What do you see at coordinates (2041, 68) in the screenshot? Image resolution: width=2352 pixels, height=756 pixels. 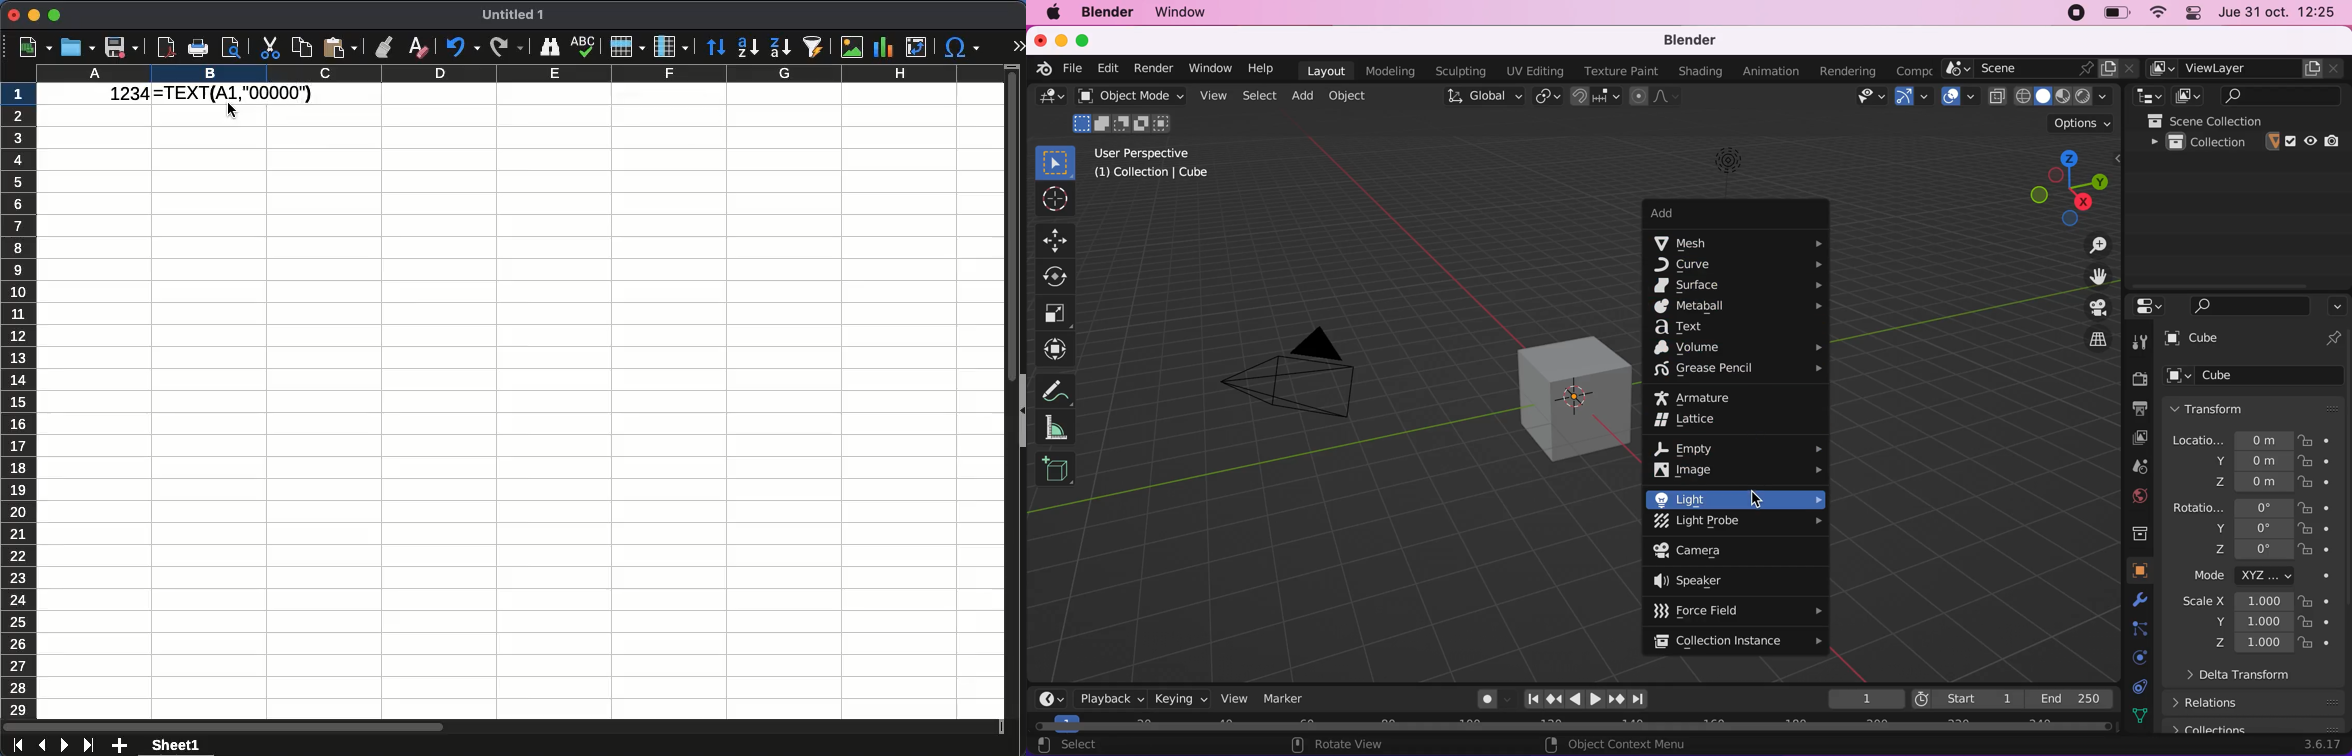 I see `scene` at bounding box center [2041, 68].